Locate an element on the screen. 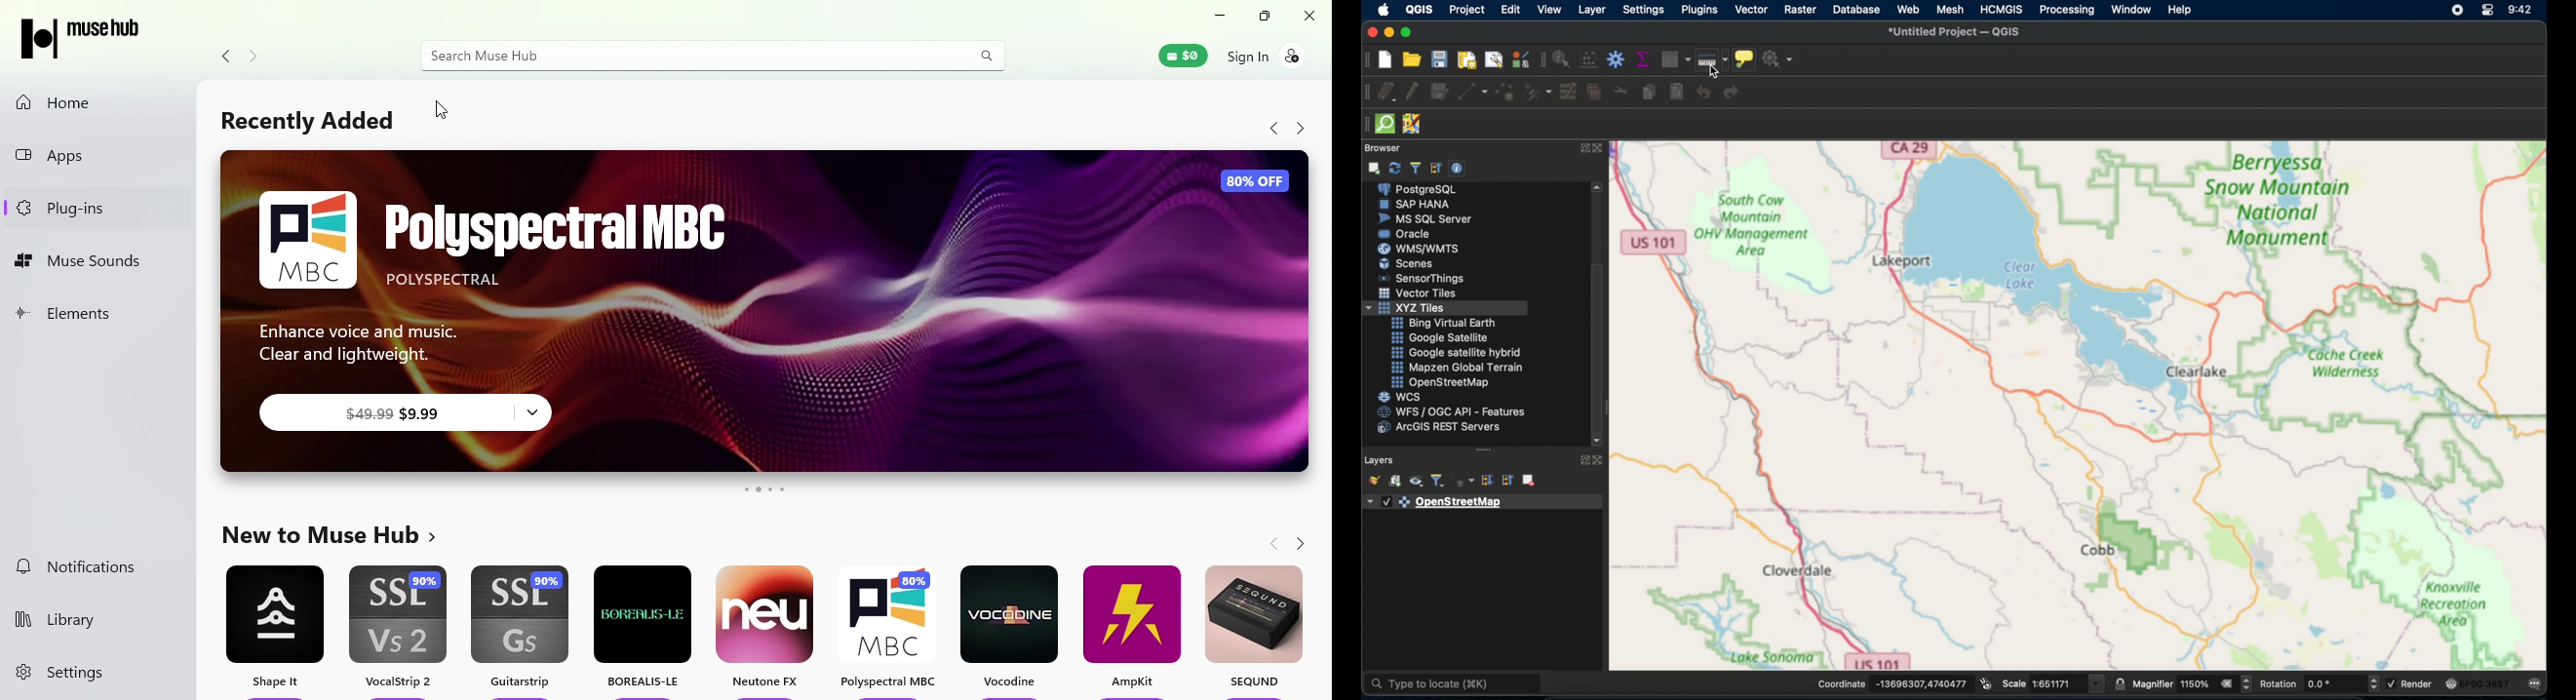 This screenshot has height=700, width=2576. scenes is located at coordinates (1406, 263).